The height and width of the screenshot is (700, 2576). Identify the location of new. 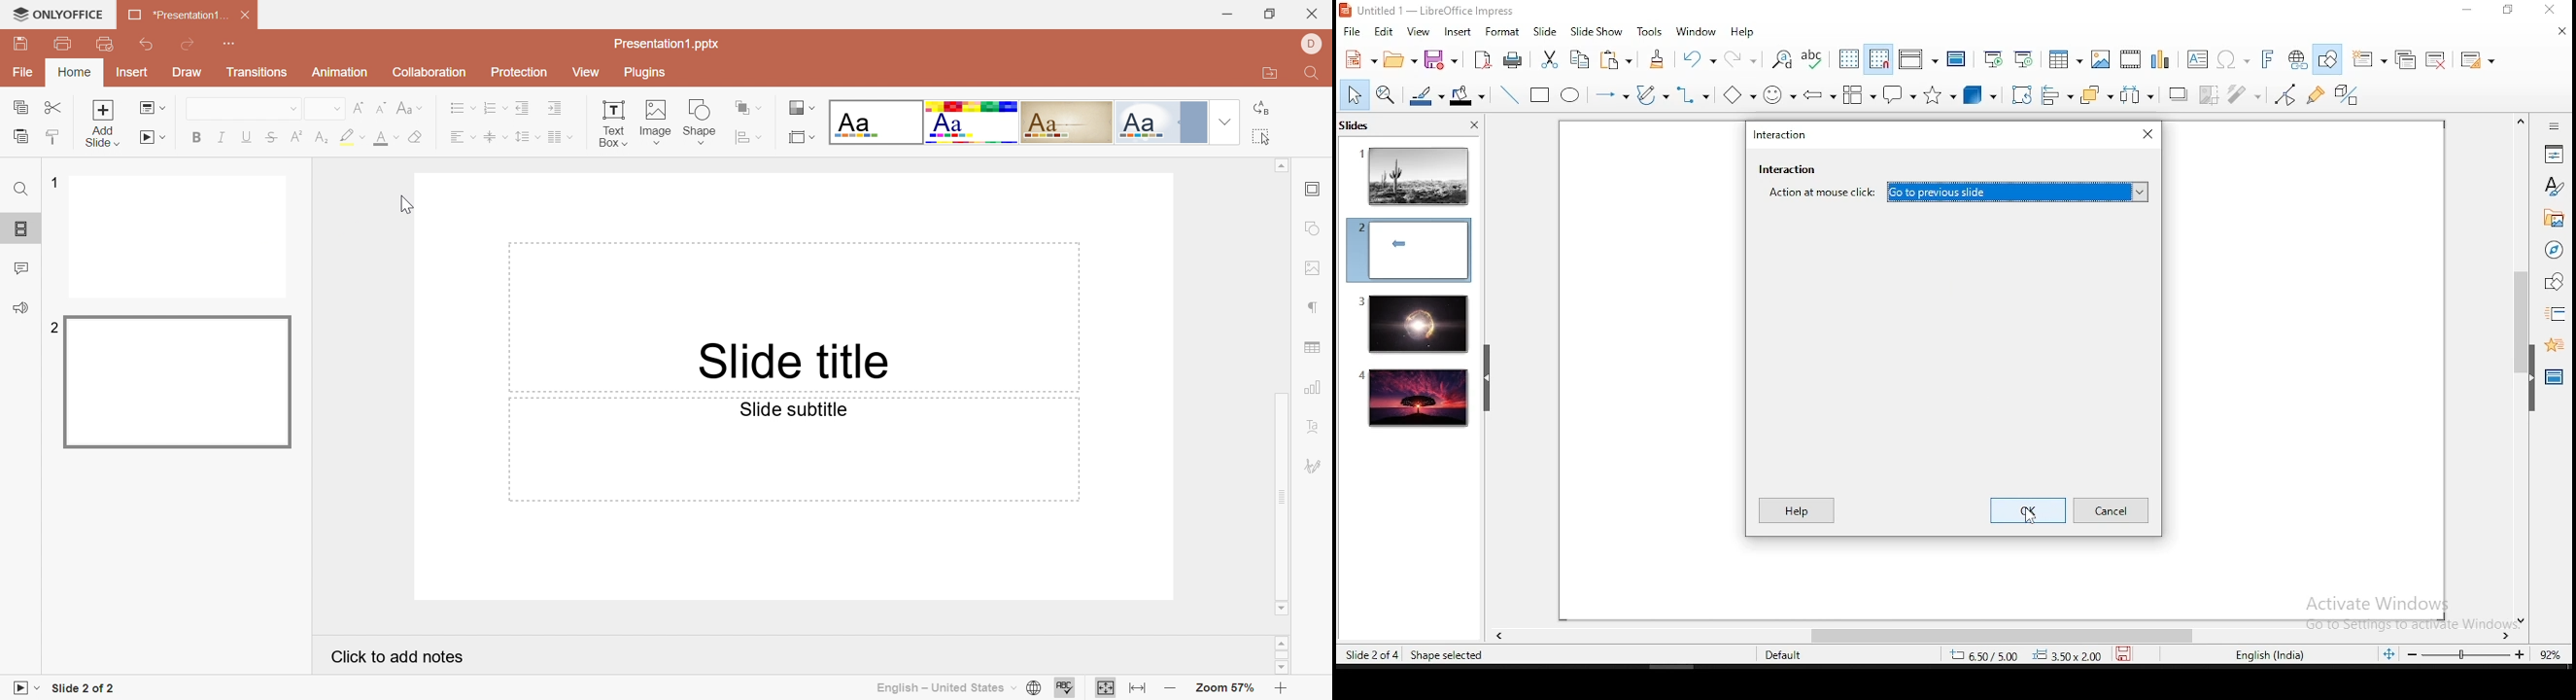
(1358, 61).